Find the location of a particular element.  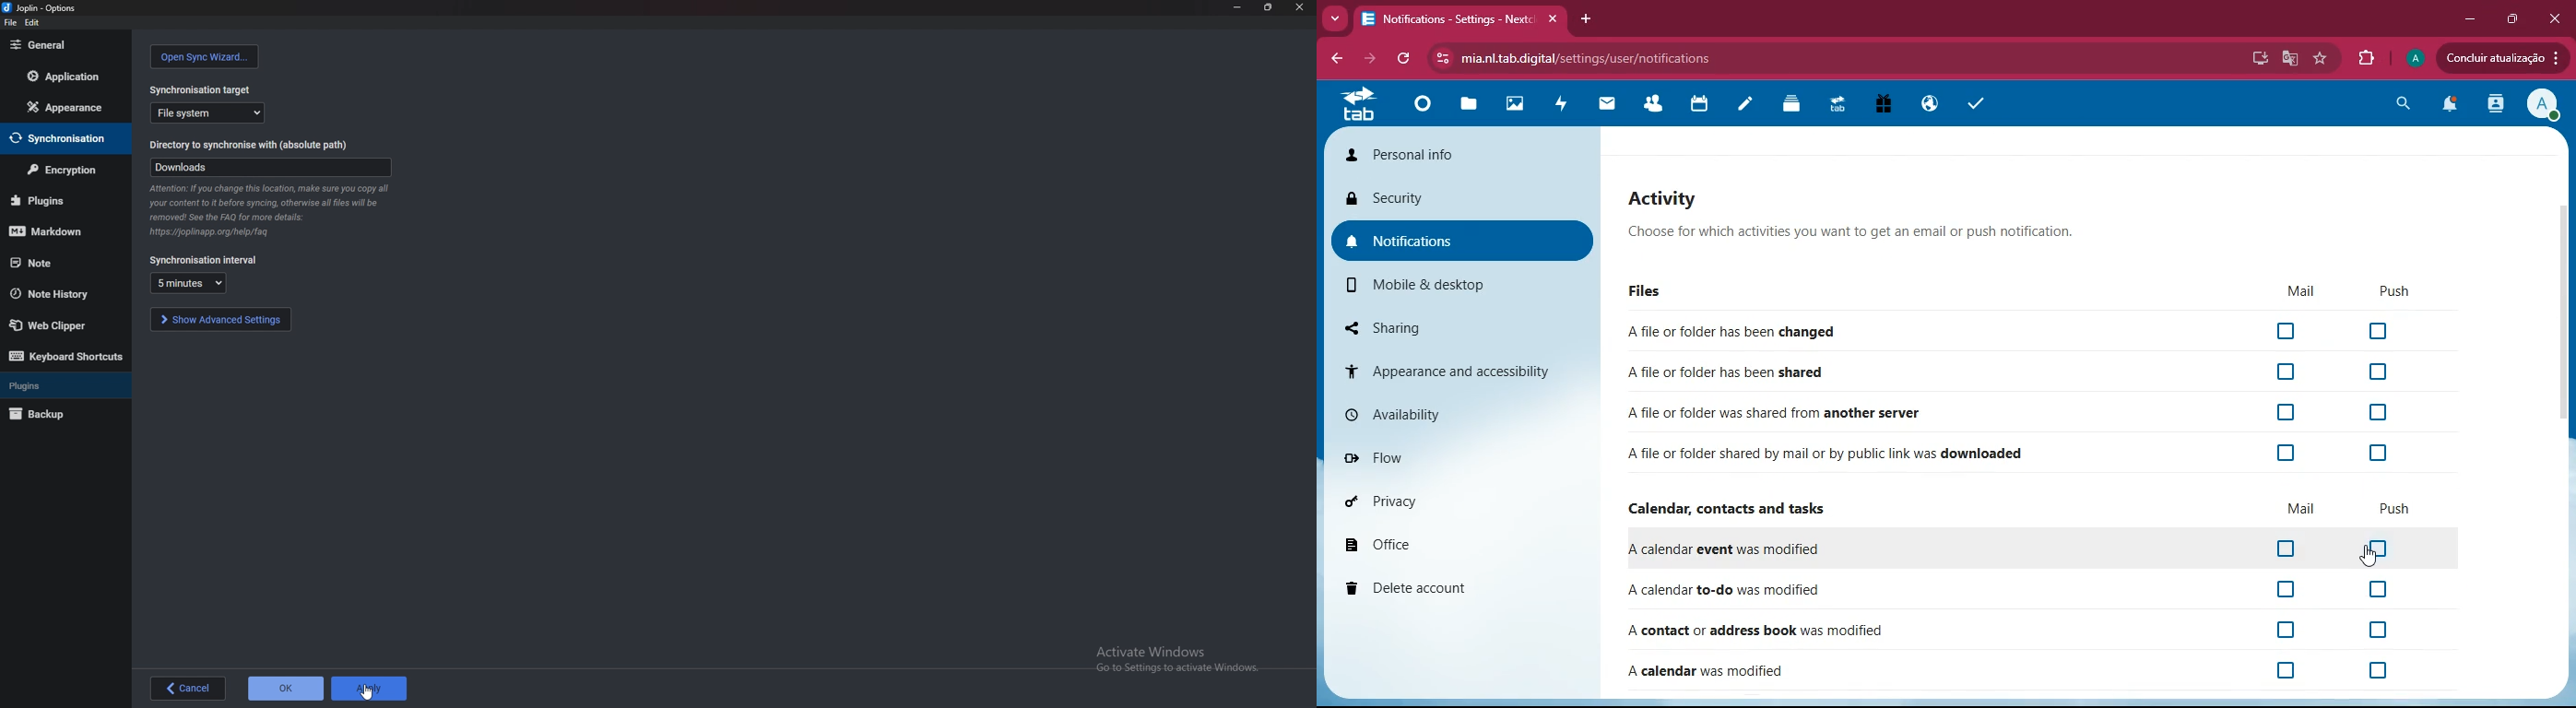

Minimize is located at coordinates (1238, 8).